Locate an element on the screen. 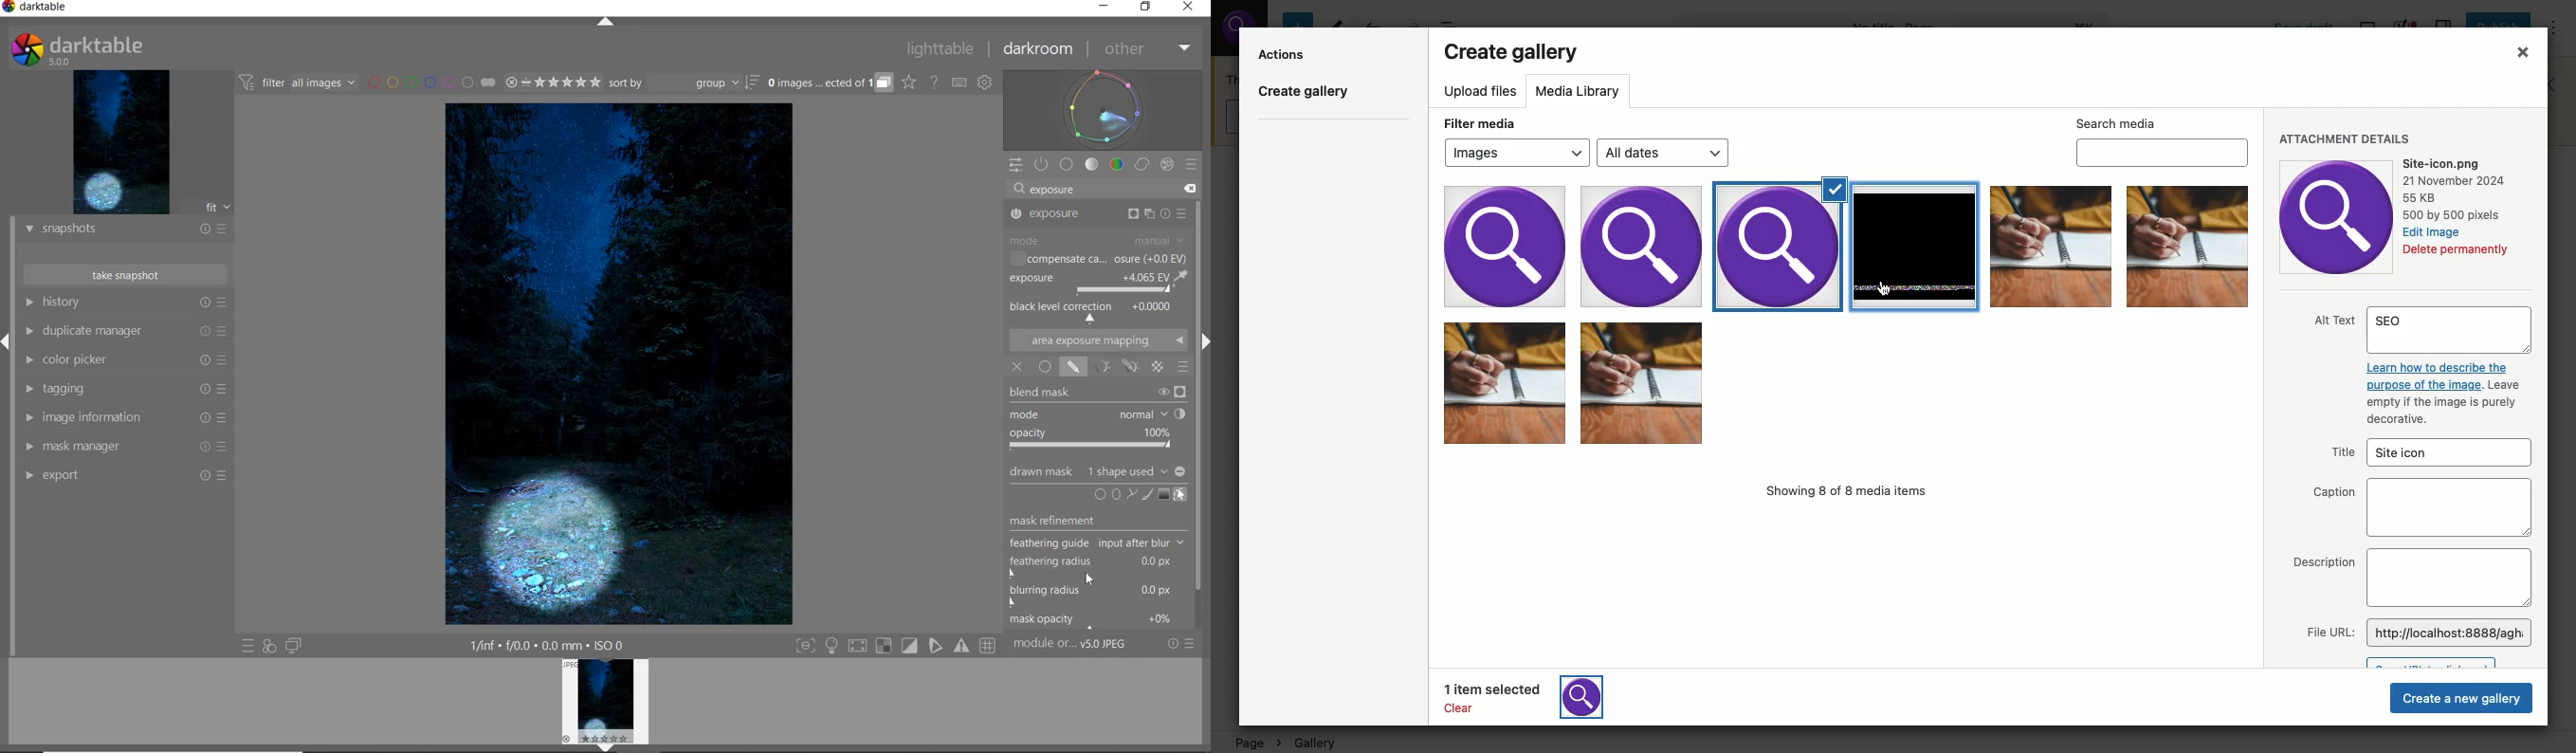 Image resolution: width=2576 pixels, height=756 pixels. FILTER IMAGES BASED ON THEIR MODULE ORDER is located at coordinates (299, 84).